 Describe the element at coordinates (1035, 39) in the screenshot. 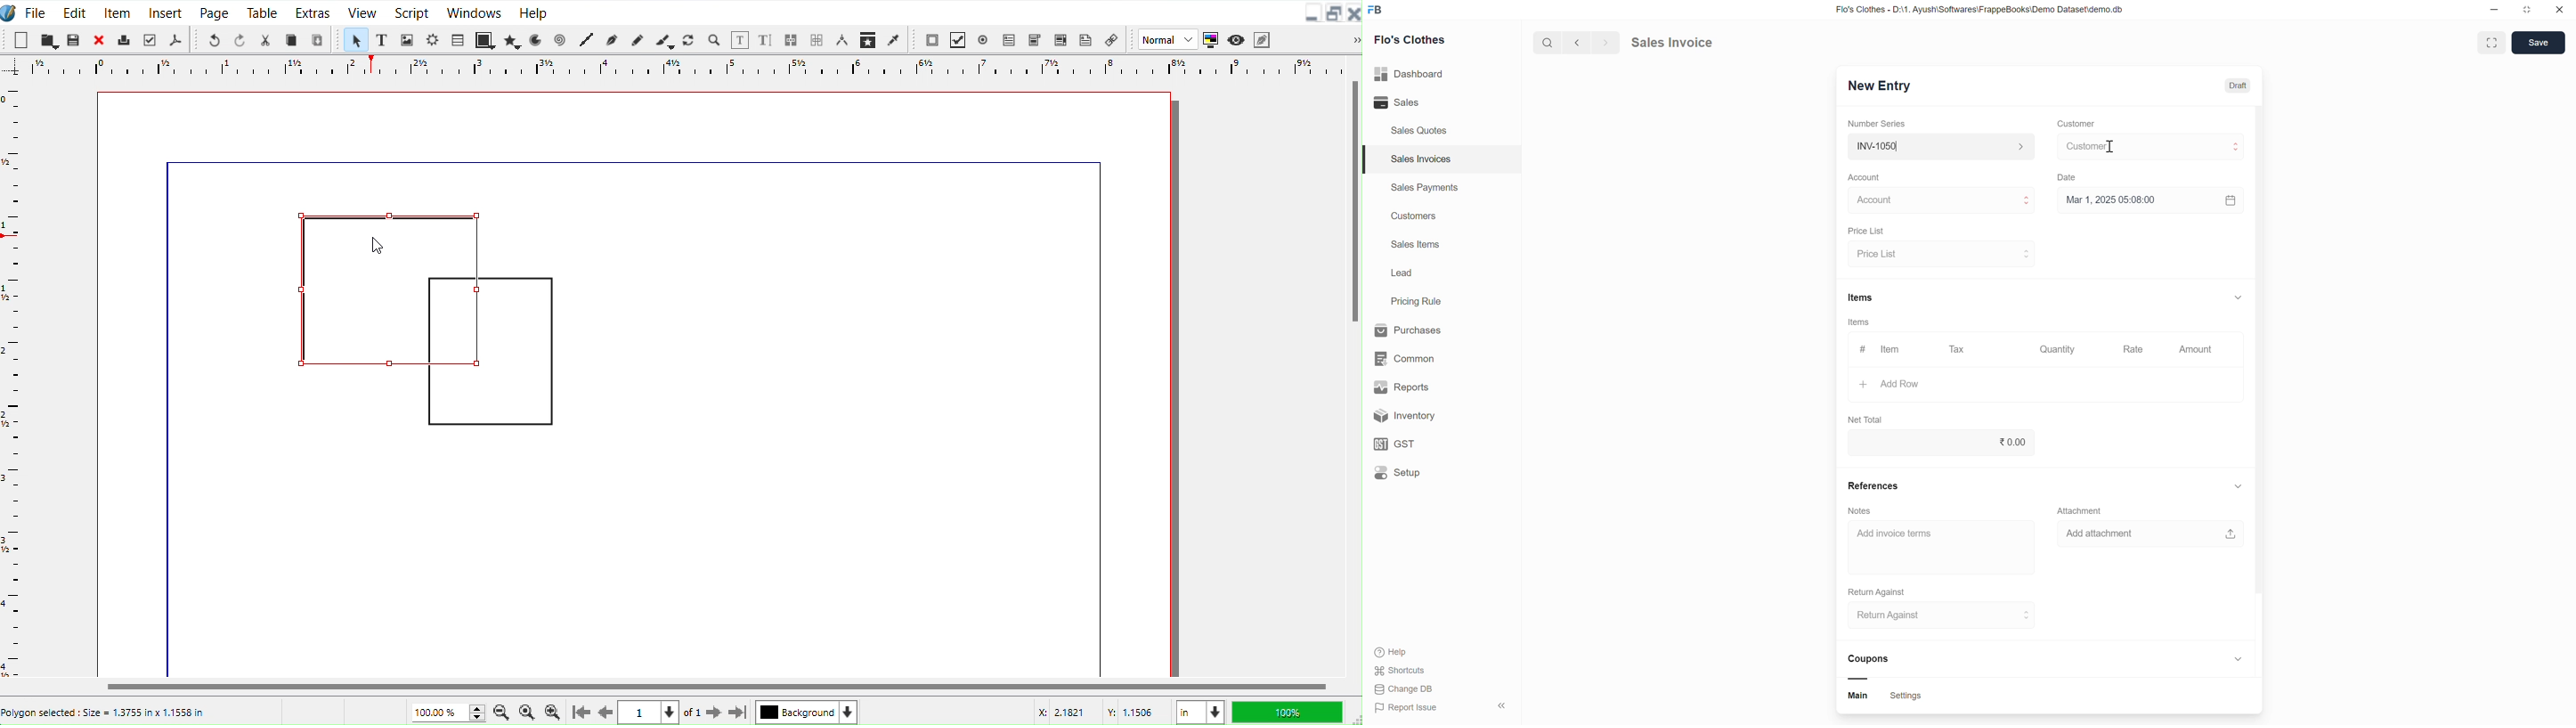

I see `PDF Combo Box` at that location.